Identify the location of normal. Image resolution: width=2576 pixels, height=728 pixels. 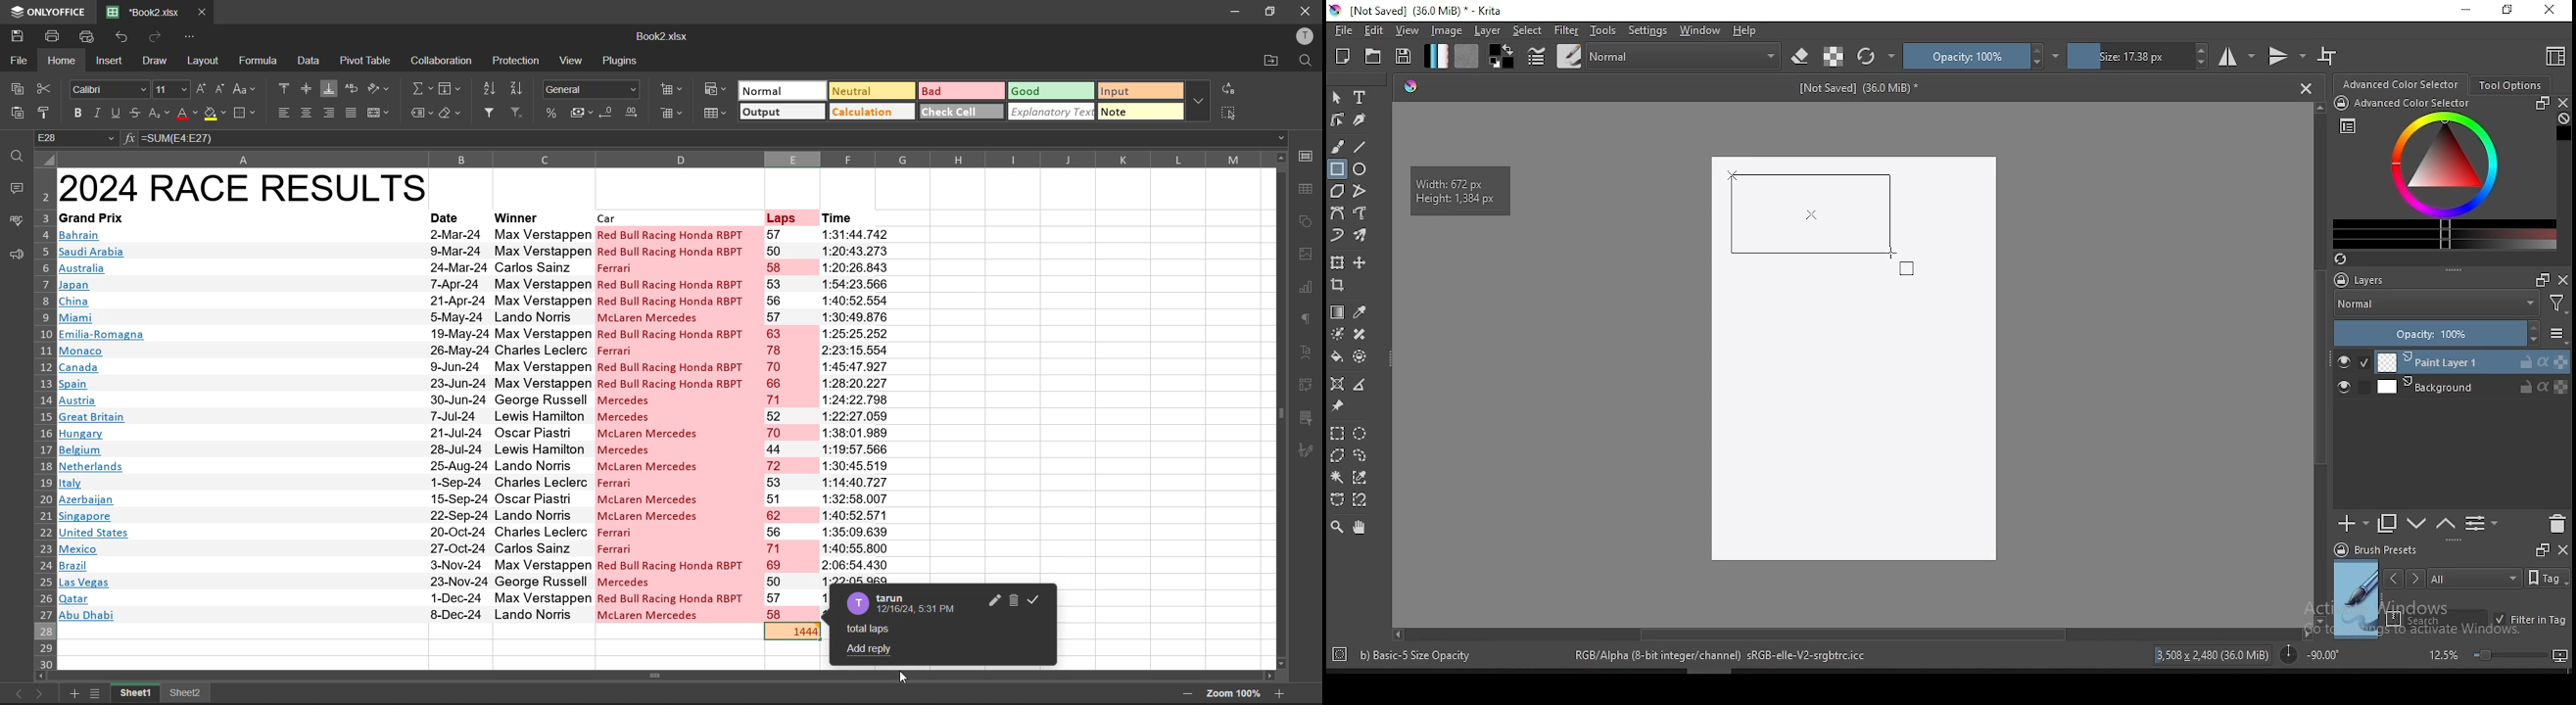
(782, 91).